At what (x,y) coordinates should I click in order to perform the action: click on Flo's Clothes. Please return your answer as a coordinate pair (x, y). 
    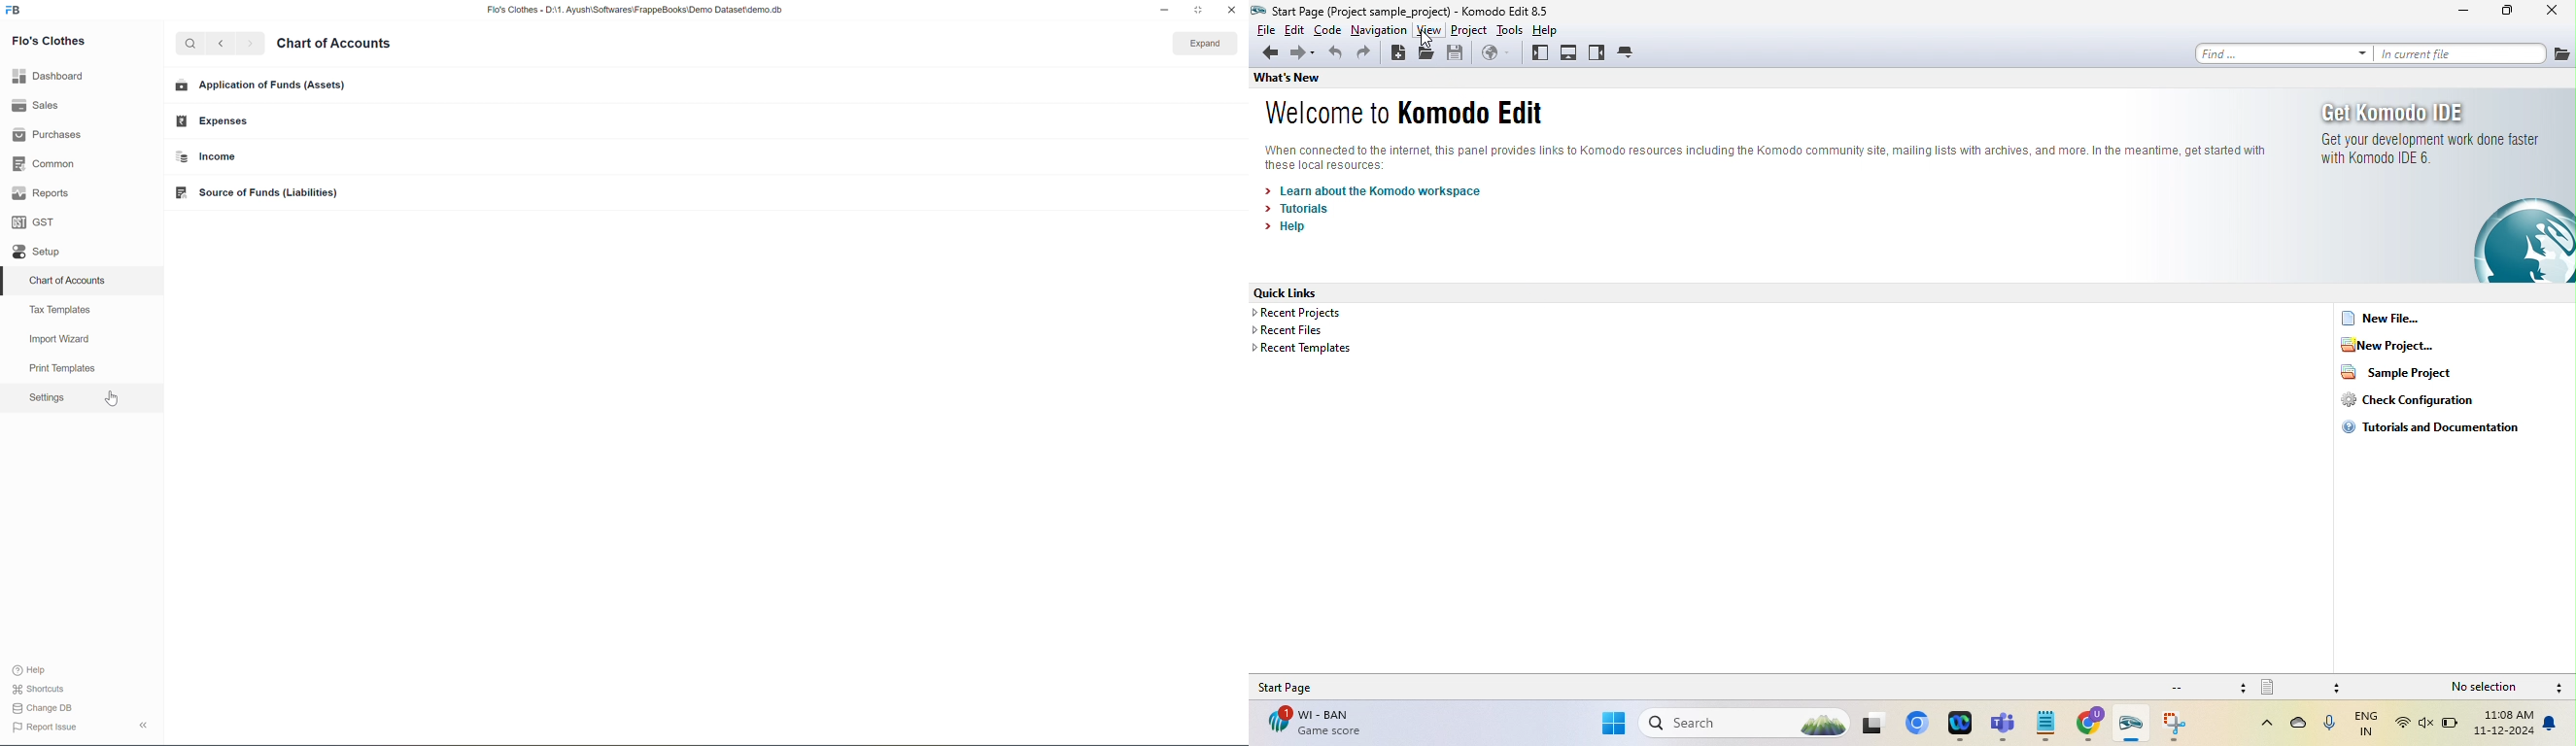
    Looking at the image, I should click on (49, 41).